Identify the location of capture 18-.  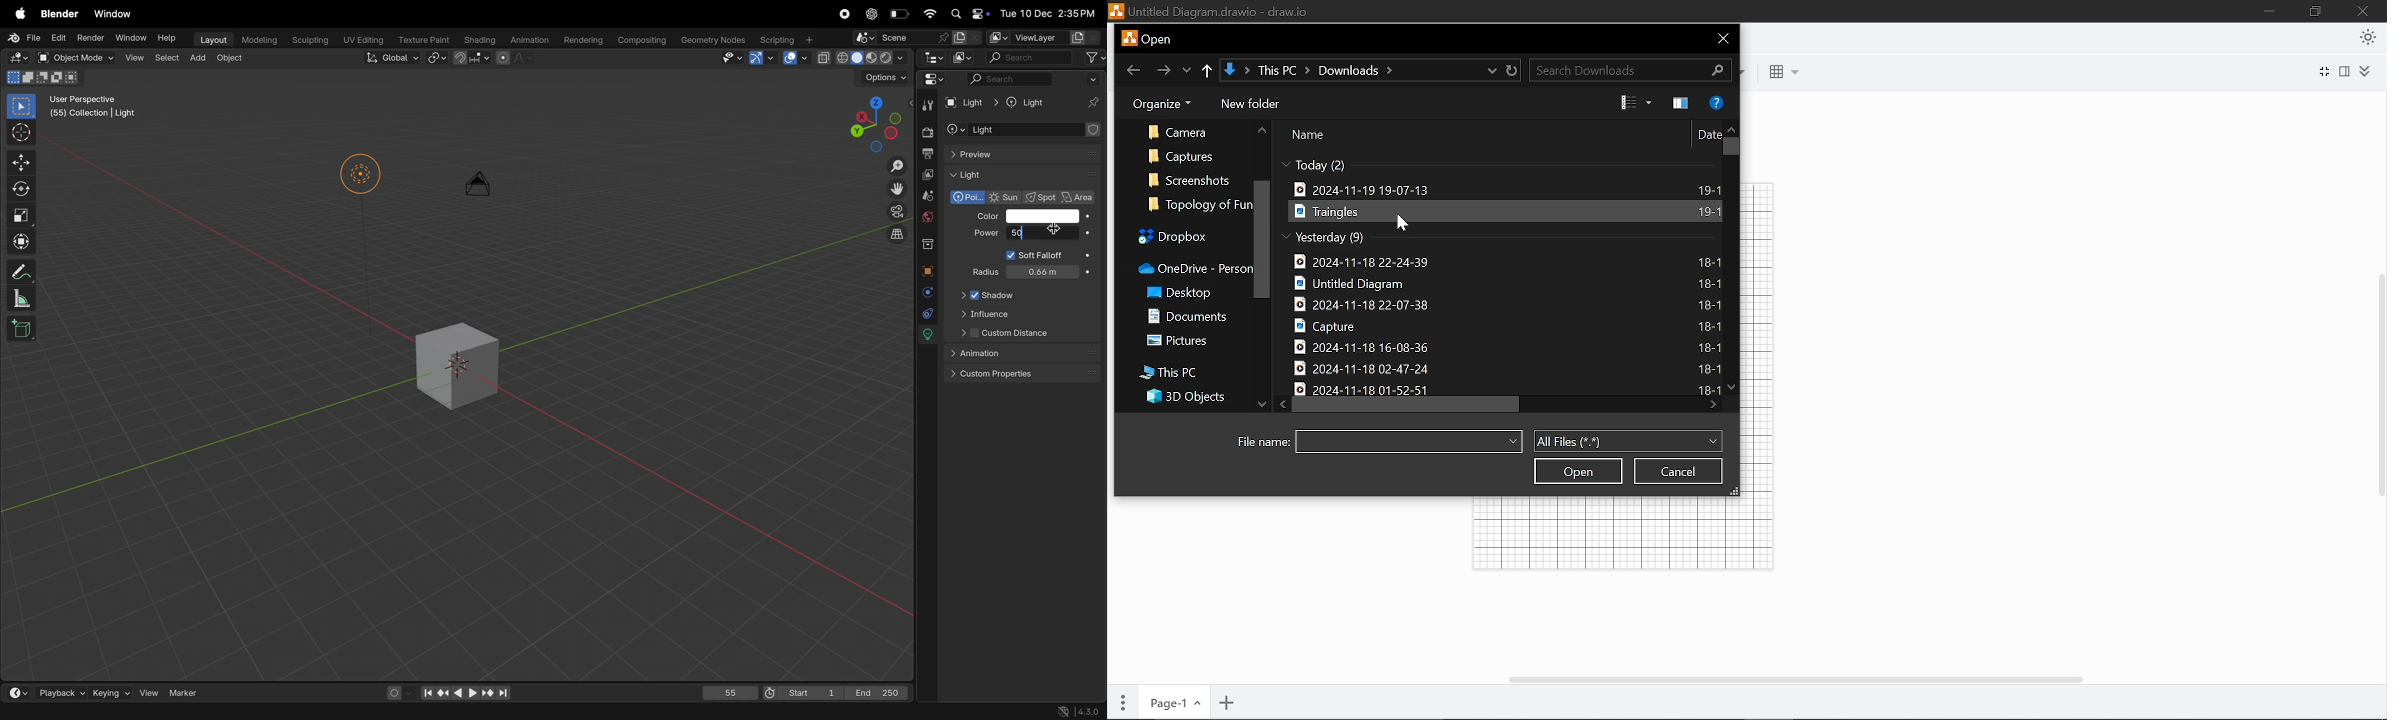
(1506, 326).